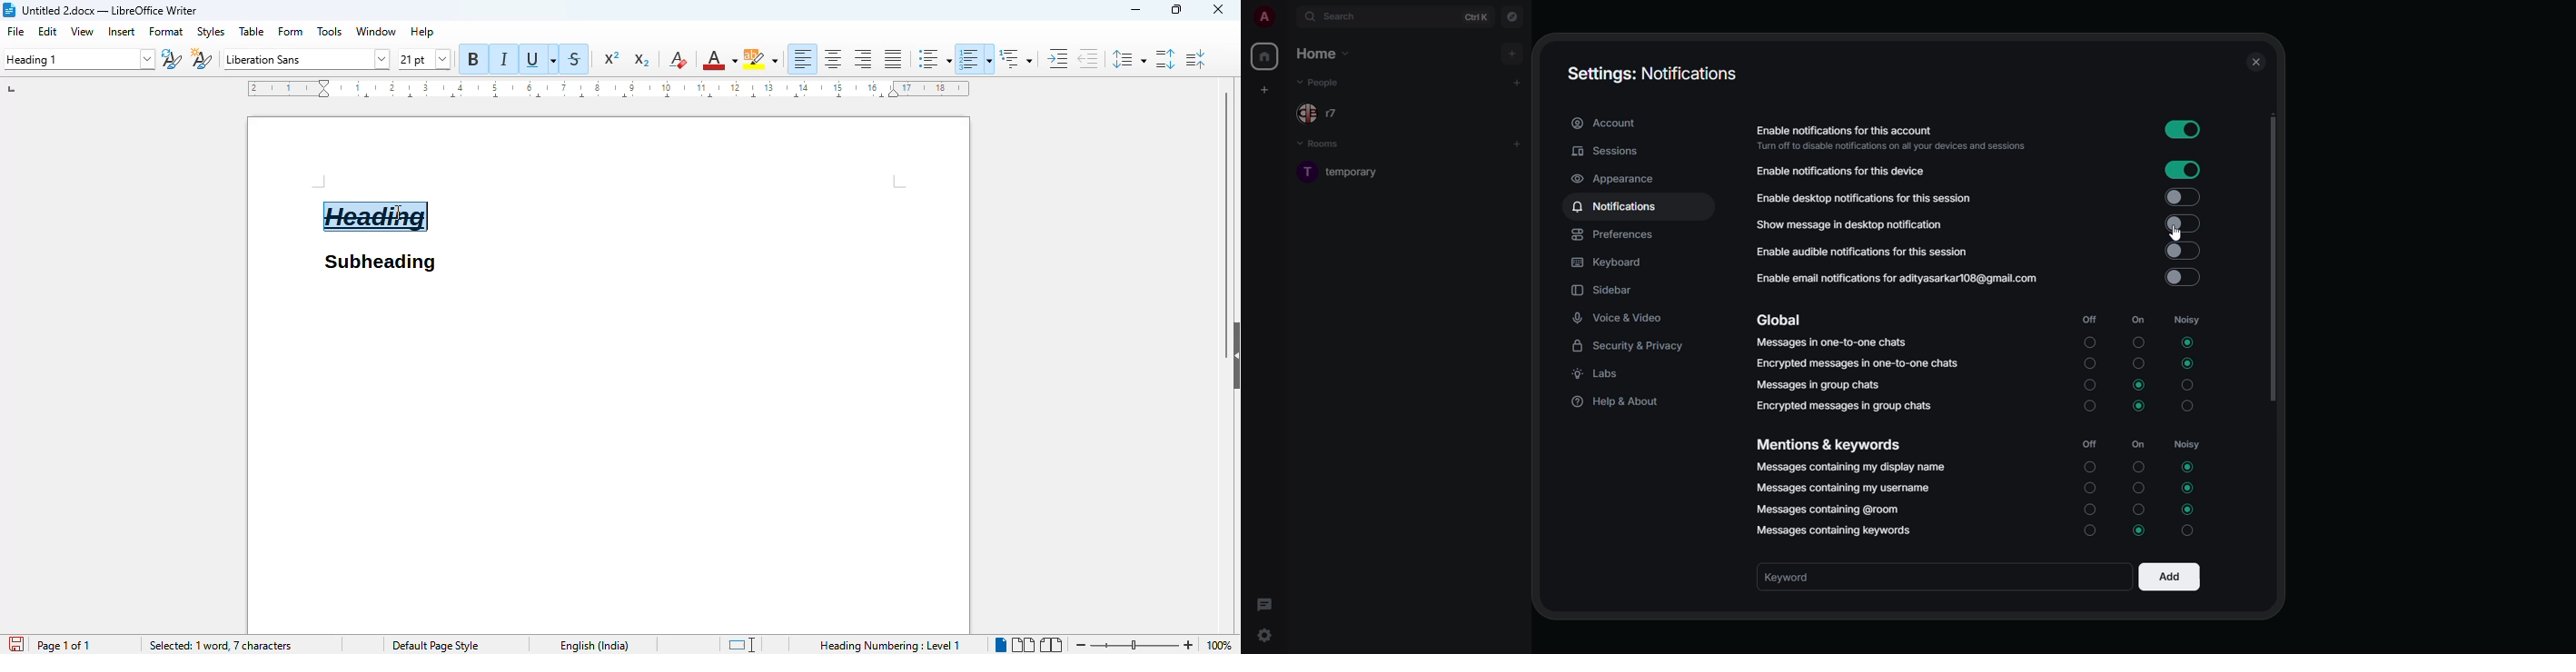 This screenshot has height=672, width=2576. What do you see at coordinates (425, 60) in the screenshot?
I see `font size` at bounding box center [425, 60].